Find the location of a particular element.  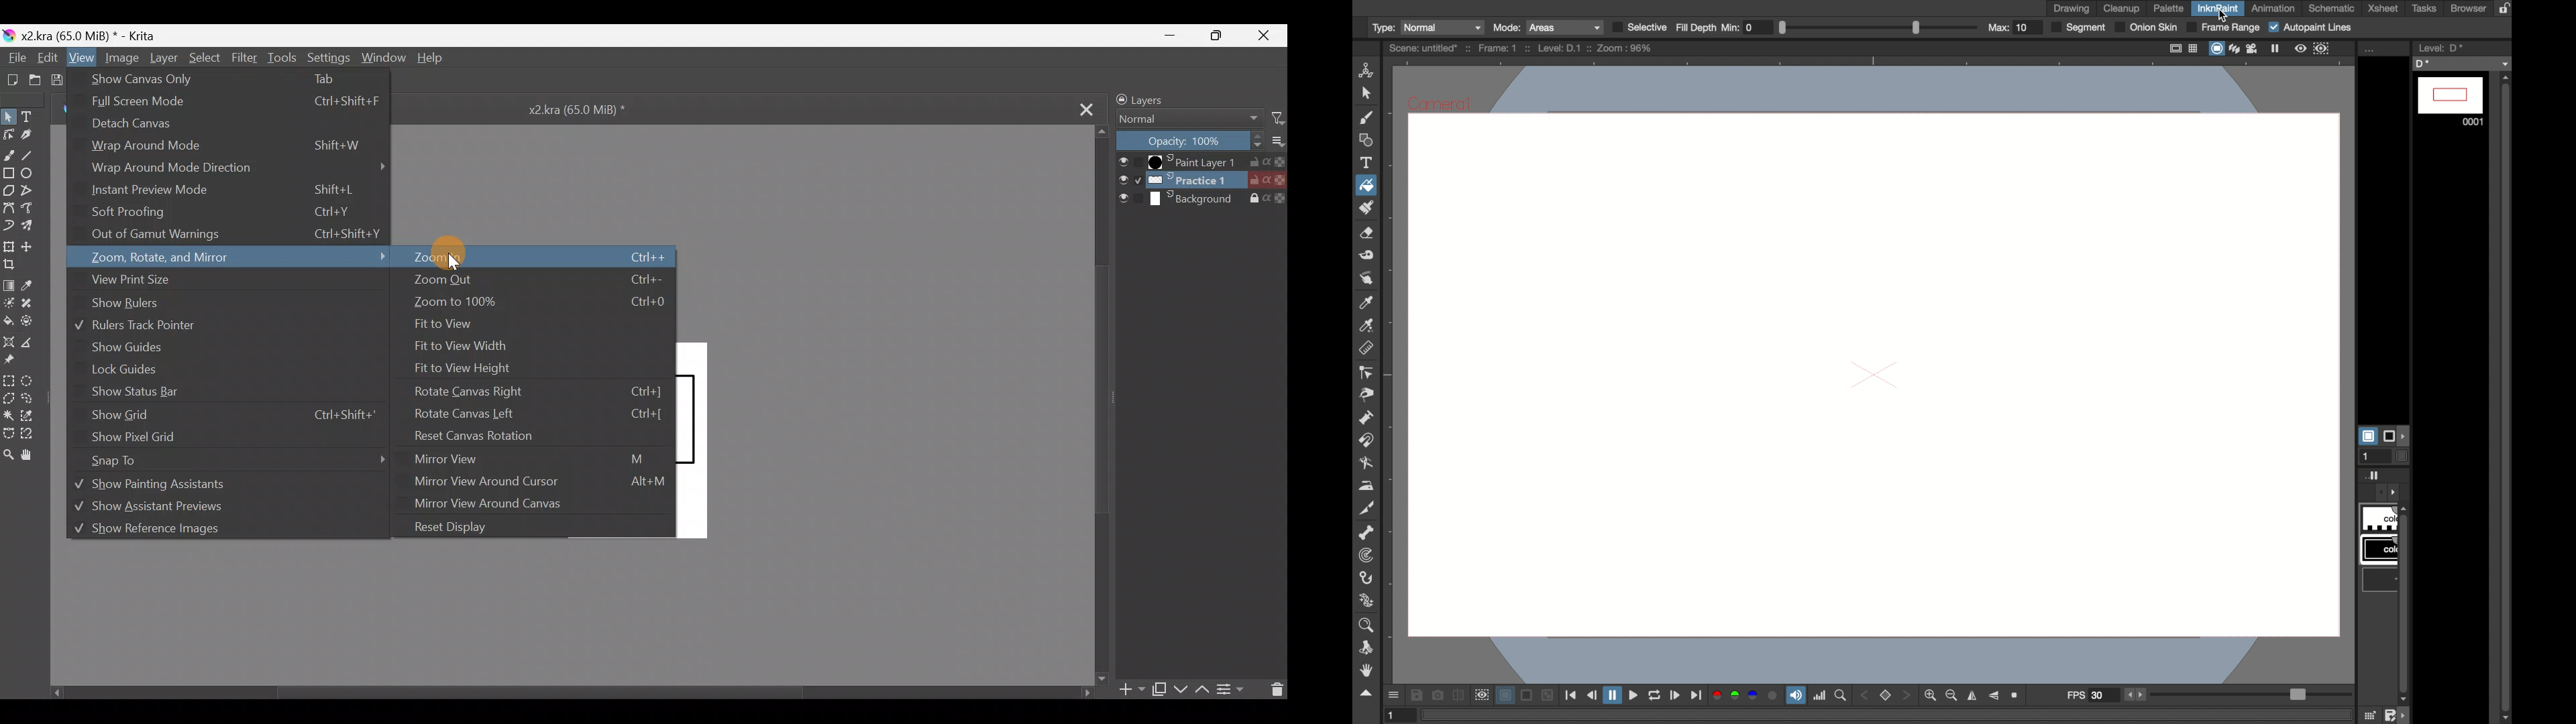

Maximize is located at coordinates (1215, 36).